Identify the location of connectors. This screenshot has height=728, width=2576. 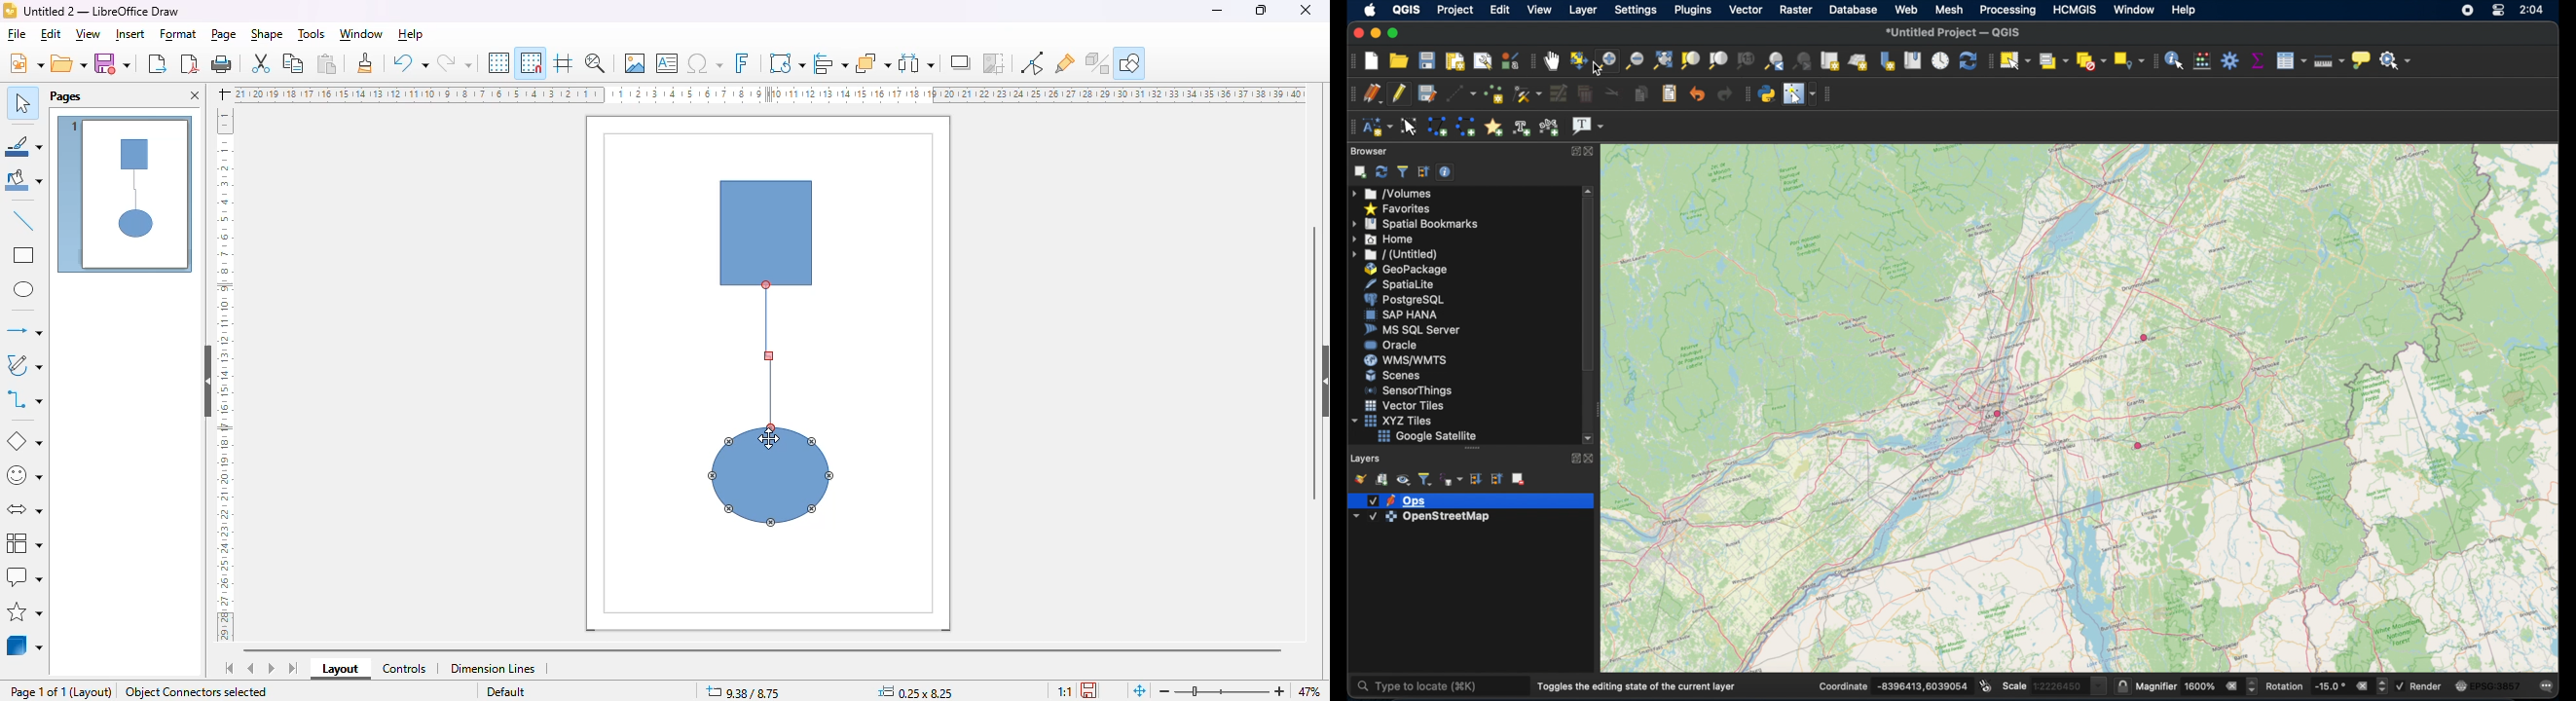
(25, 398).